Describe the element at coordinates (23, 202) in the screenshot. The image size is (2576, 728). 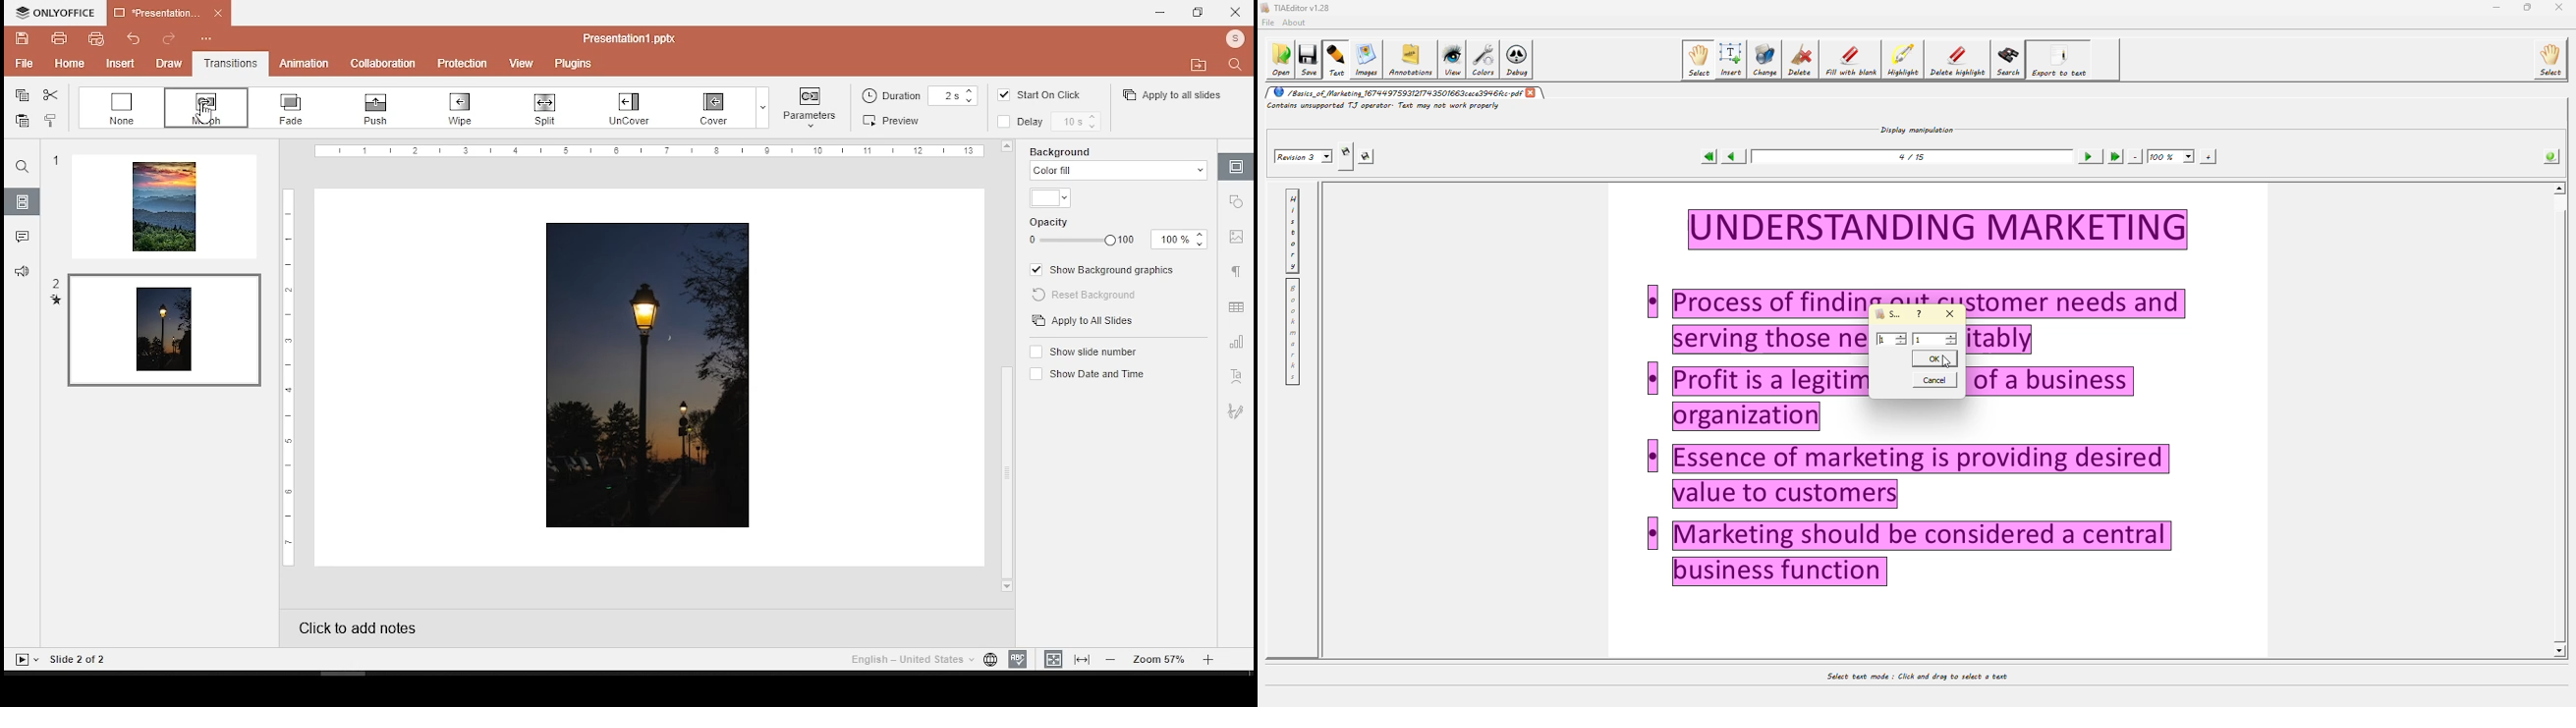
I see `slides` at that location.